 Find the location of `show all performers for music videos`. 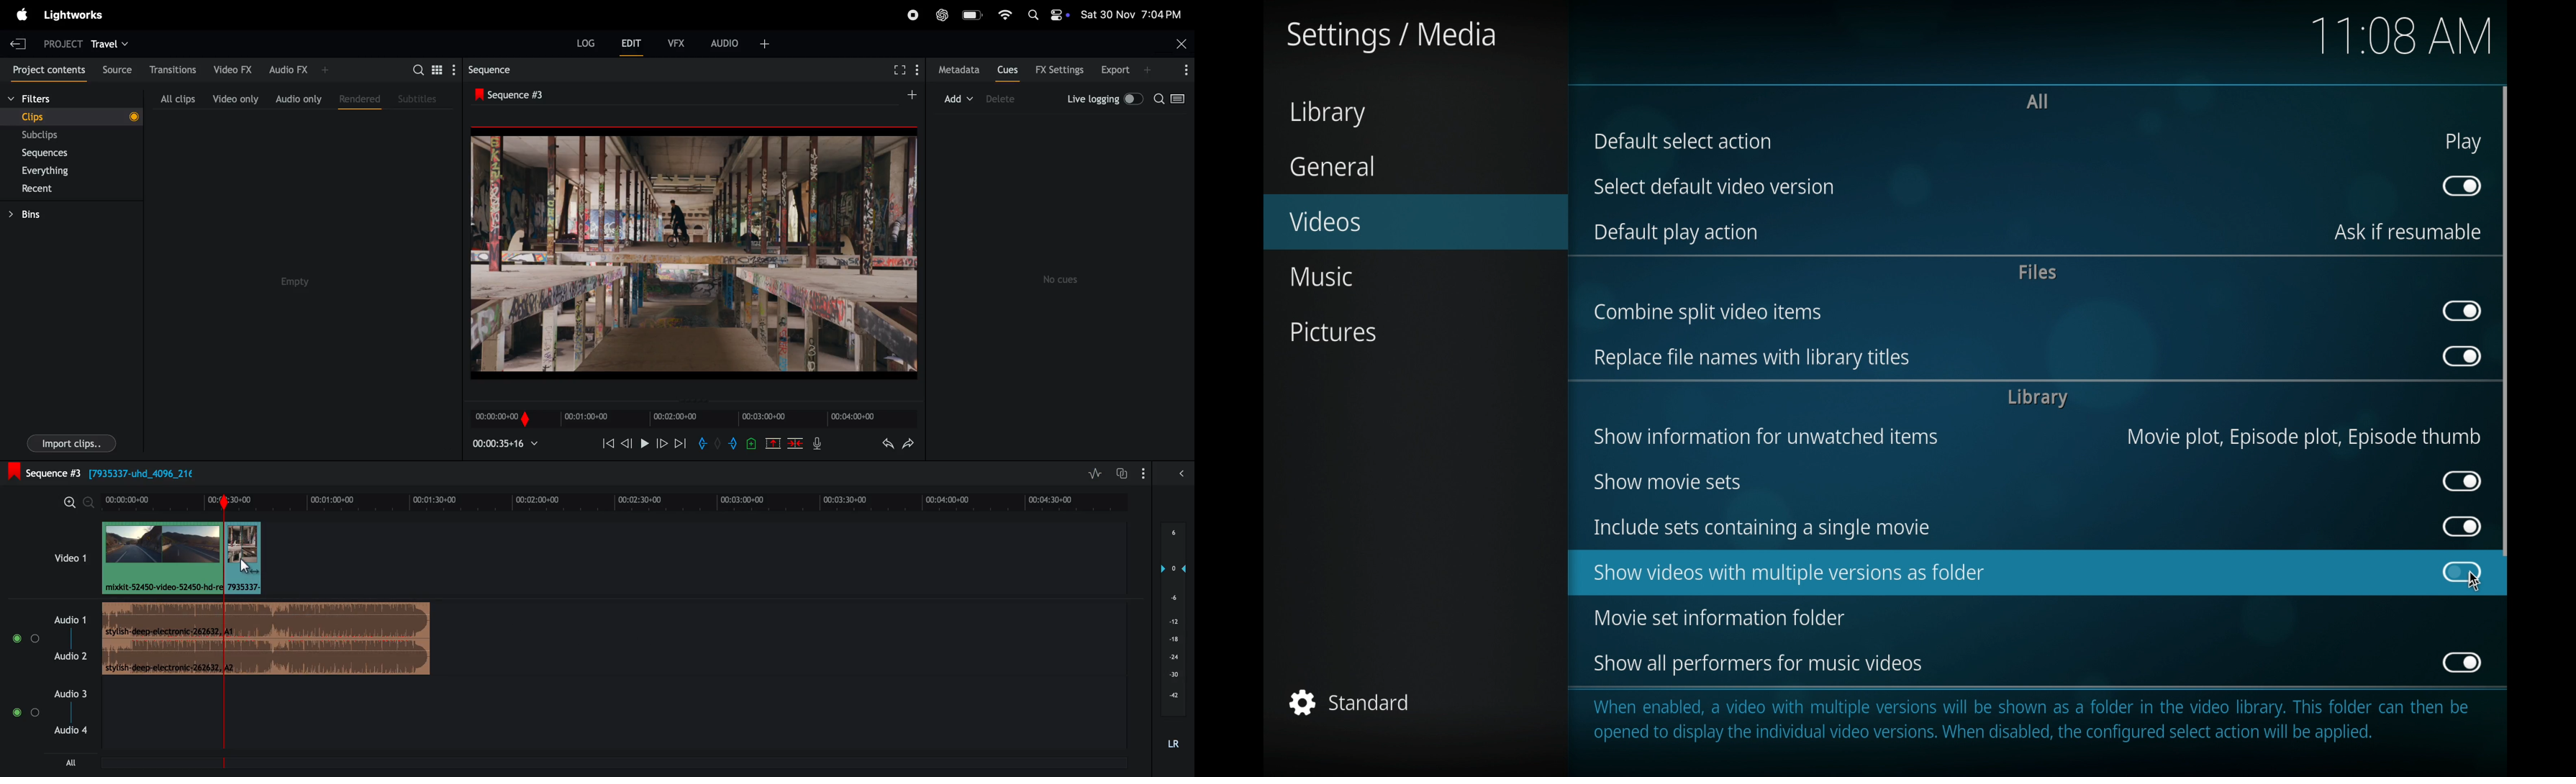

show all performers for music videos is located at coordinates (1759, 663).